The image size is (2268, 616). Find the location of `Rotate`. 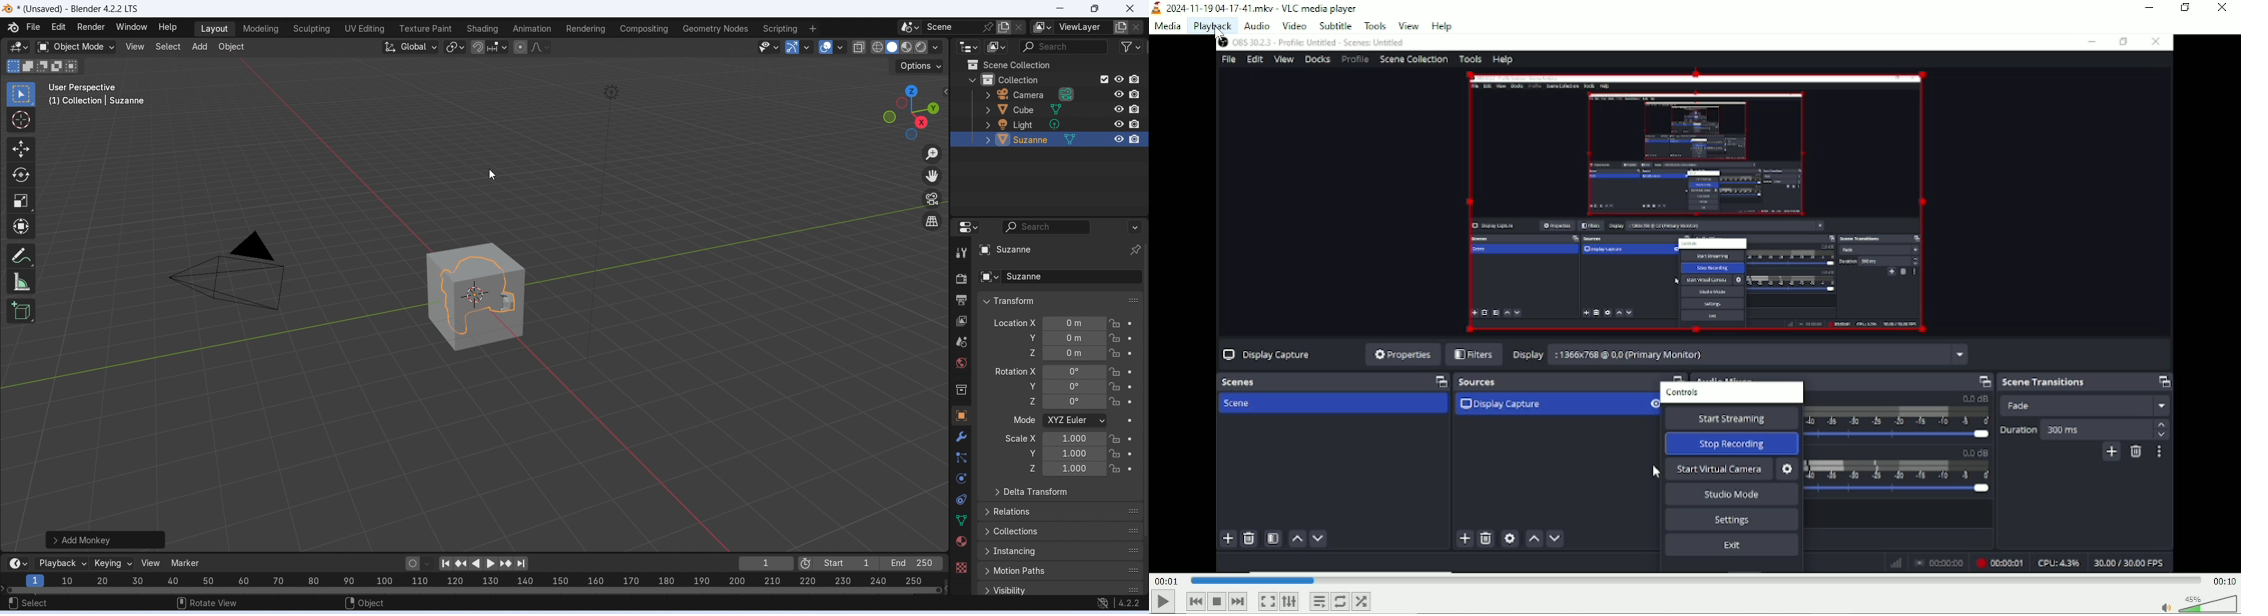

Rotate is located at coordinates (20, 175).